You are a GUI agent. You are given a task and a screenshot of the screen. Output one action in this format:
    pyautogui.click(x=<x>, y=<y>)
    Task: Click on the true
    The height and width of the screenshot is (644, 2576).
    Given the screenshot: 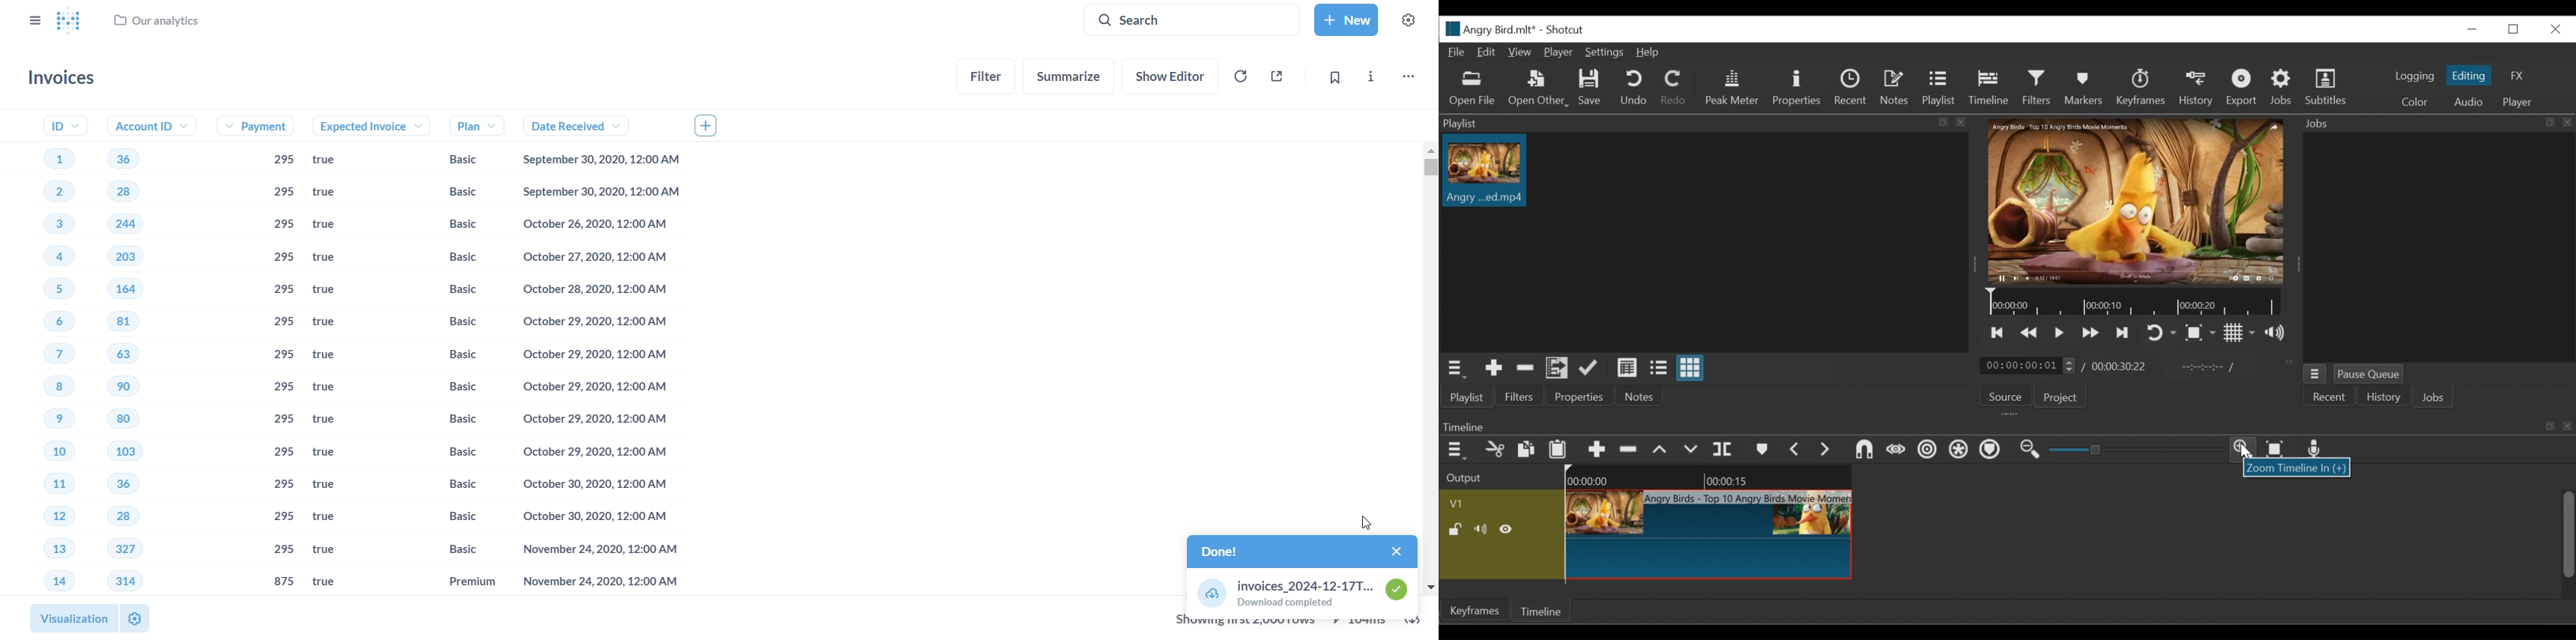 What is the action you would take?
    pyautogui.click(x=336, y=388)
    